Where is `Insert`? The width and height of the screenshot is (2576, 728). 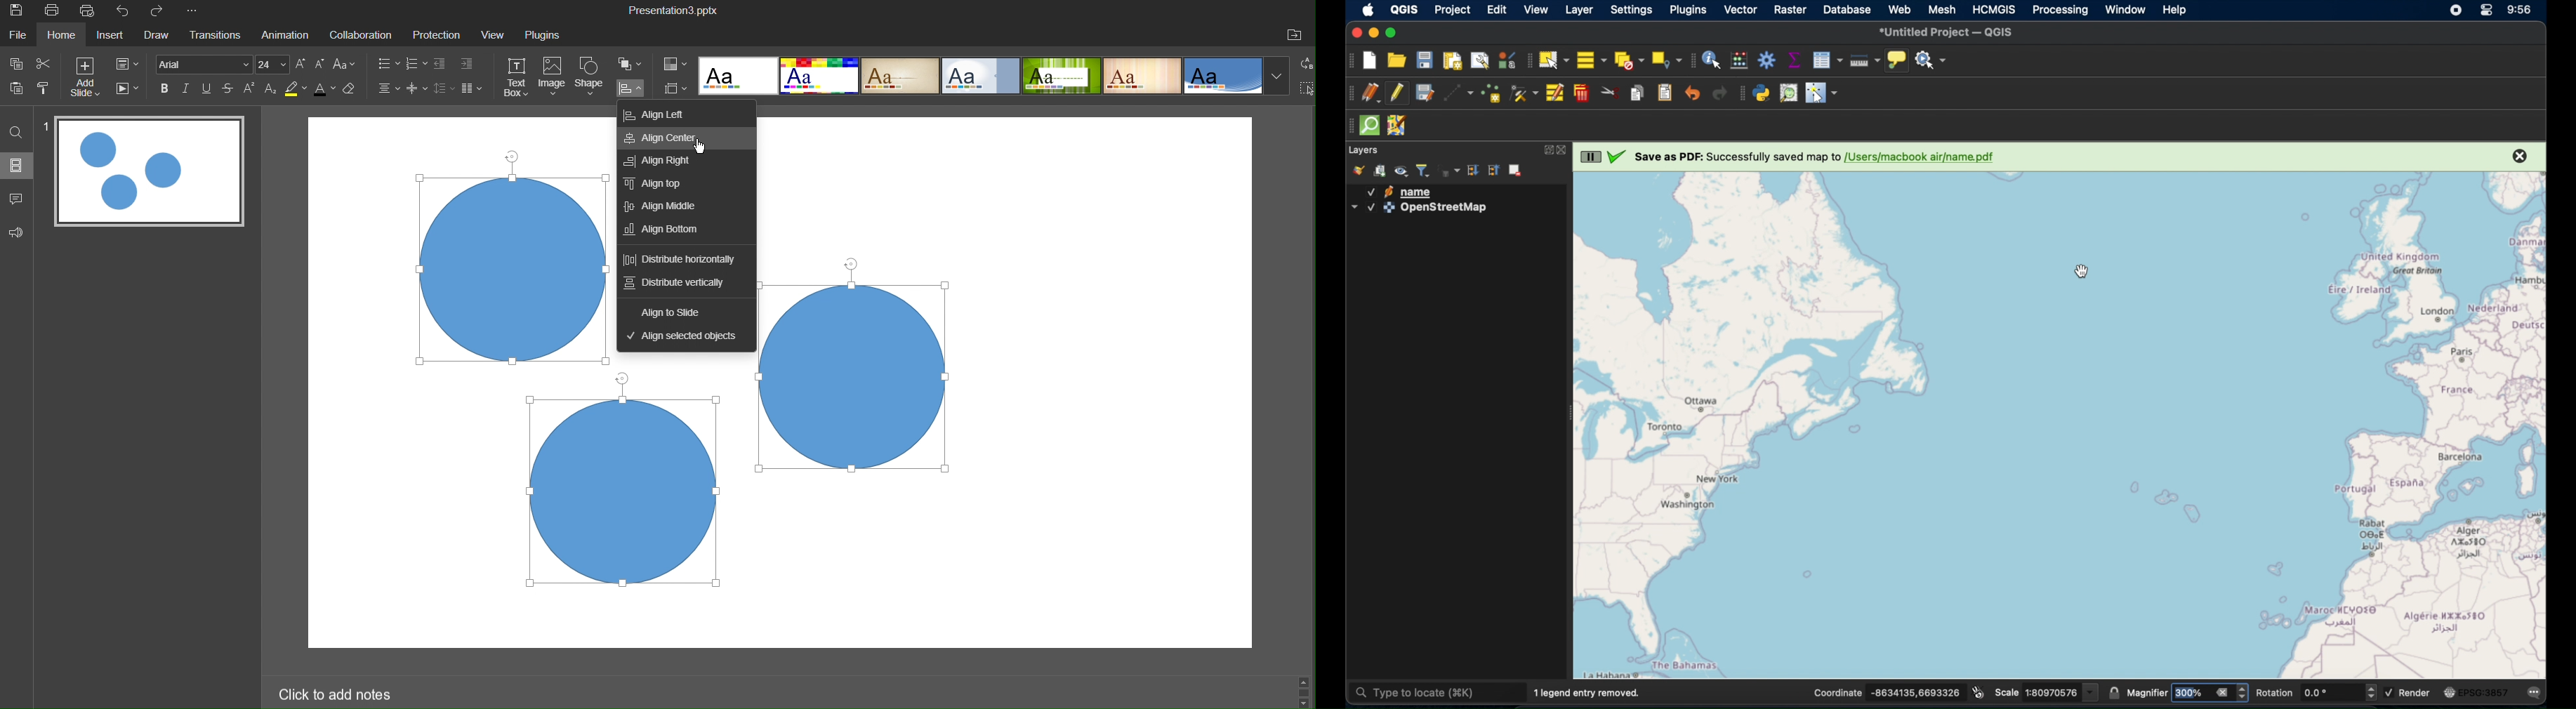 Insert is located at coordinates (115, 37).